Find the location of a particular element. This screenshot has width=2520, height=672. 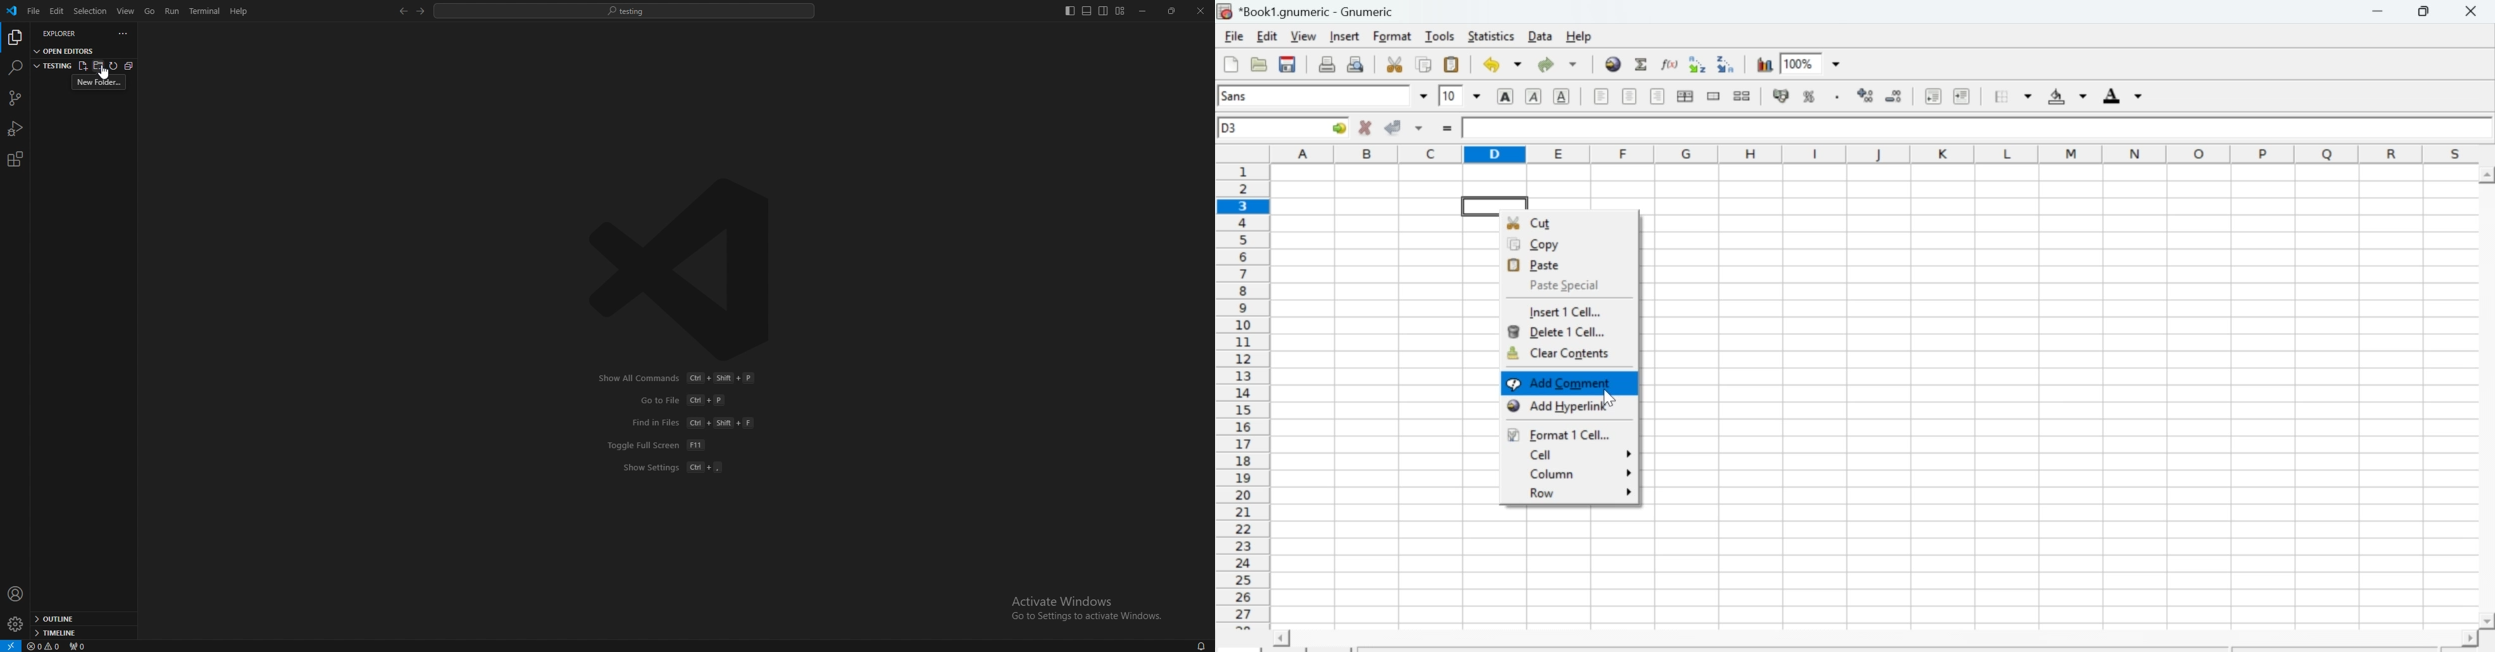

help is located at coordinates (239, 11).